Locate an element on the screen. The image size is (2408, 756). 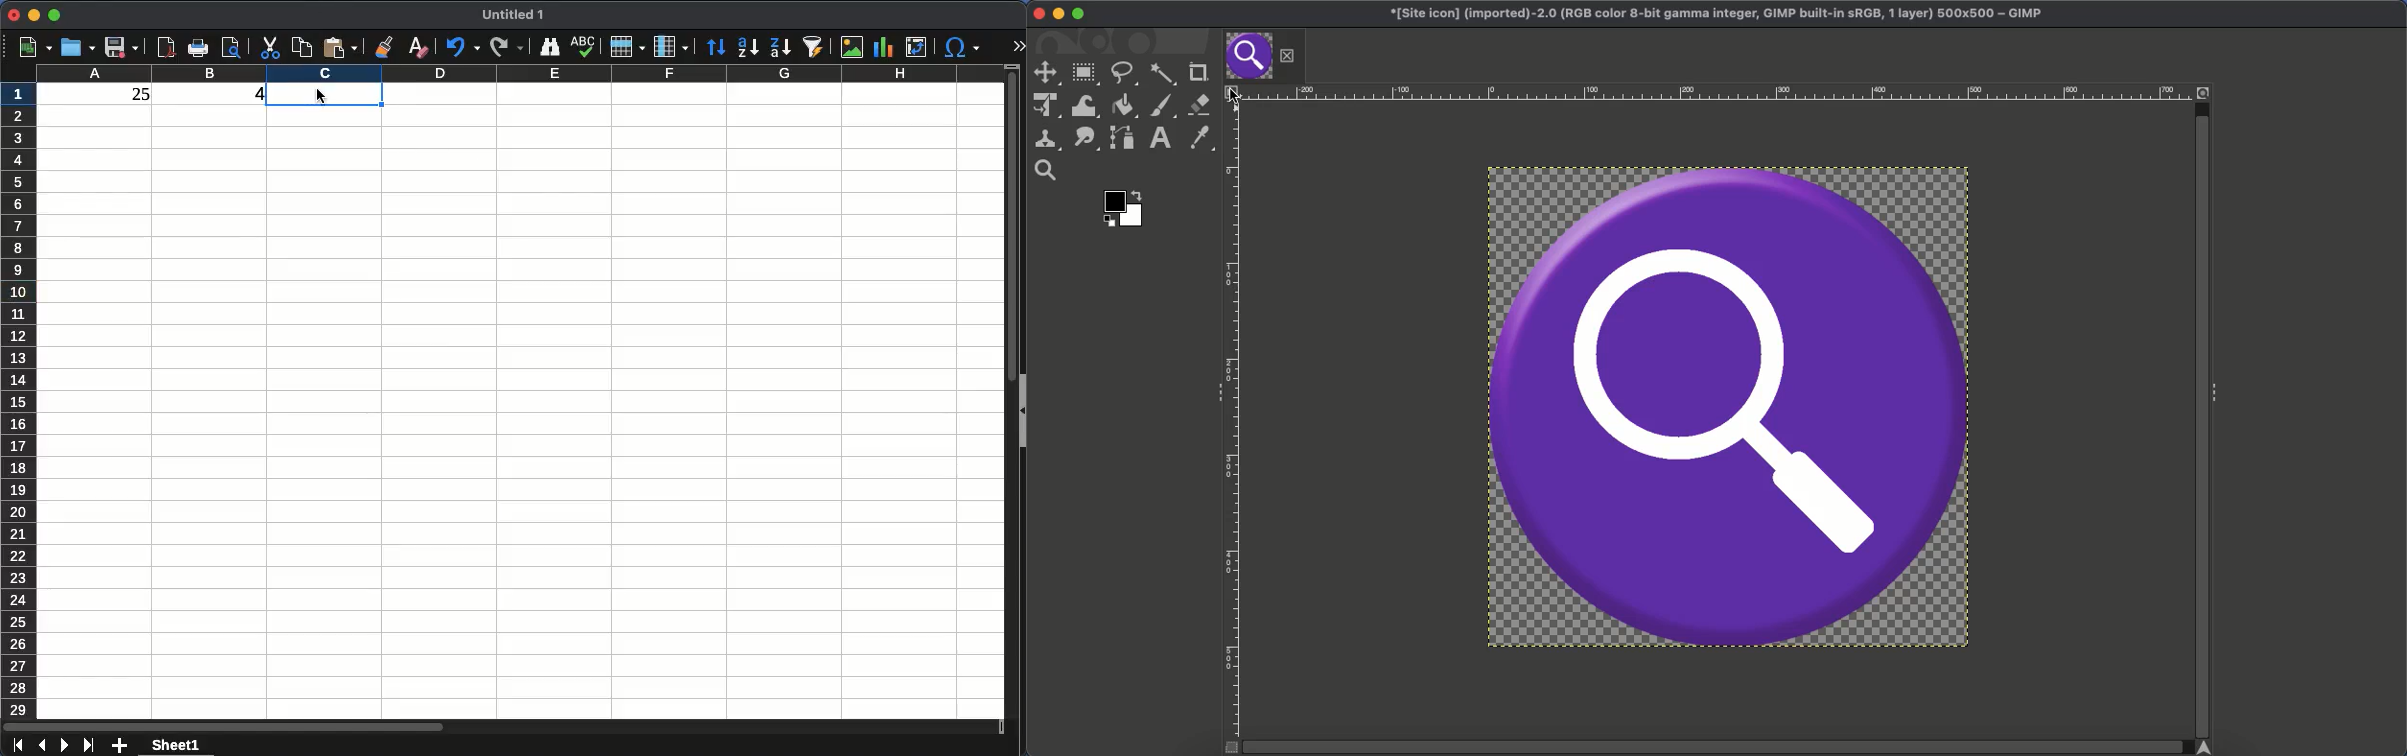
pdf preview is located at coordinates (166, 49).